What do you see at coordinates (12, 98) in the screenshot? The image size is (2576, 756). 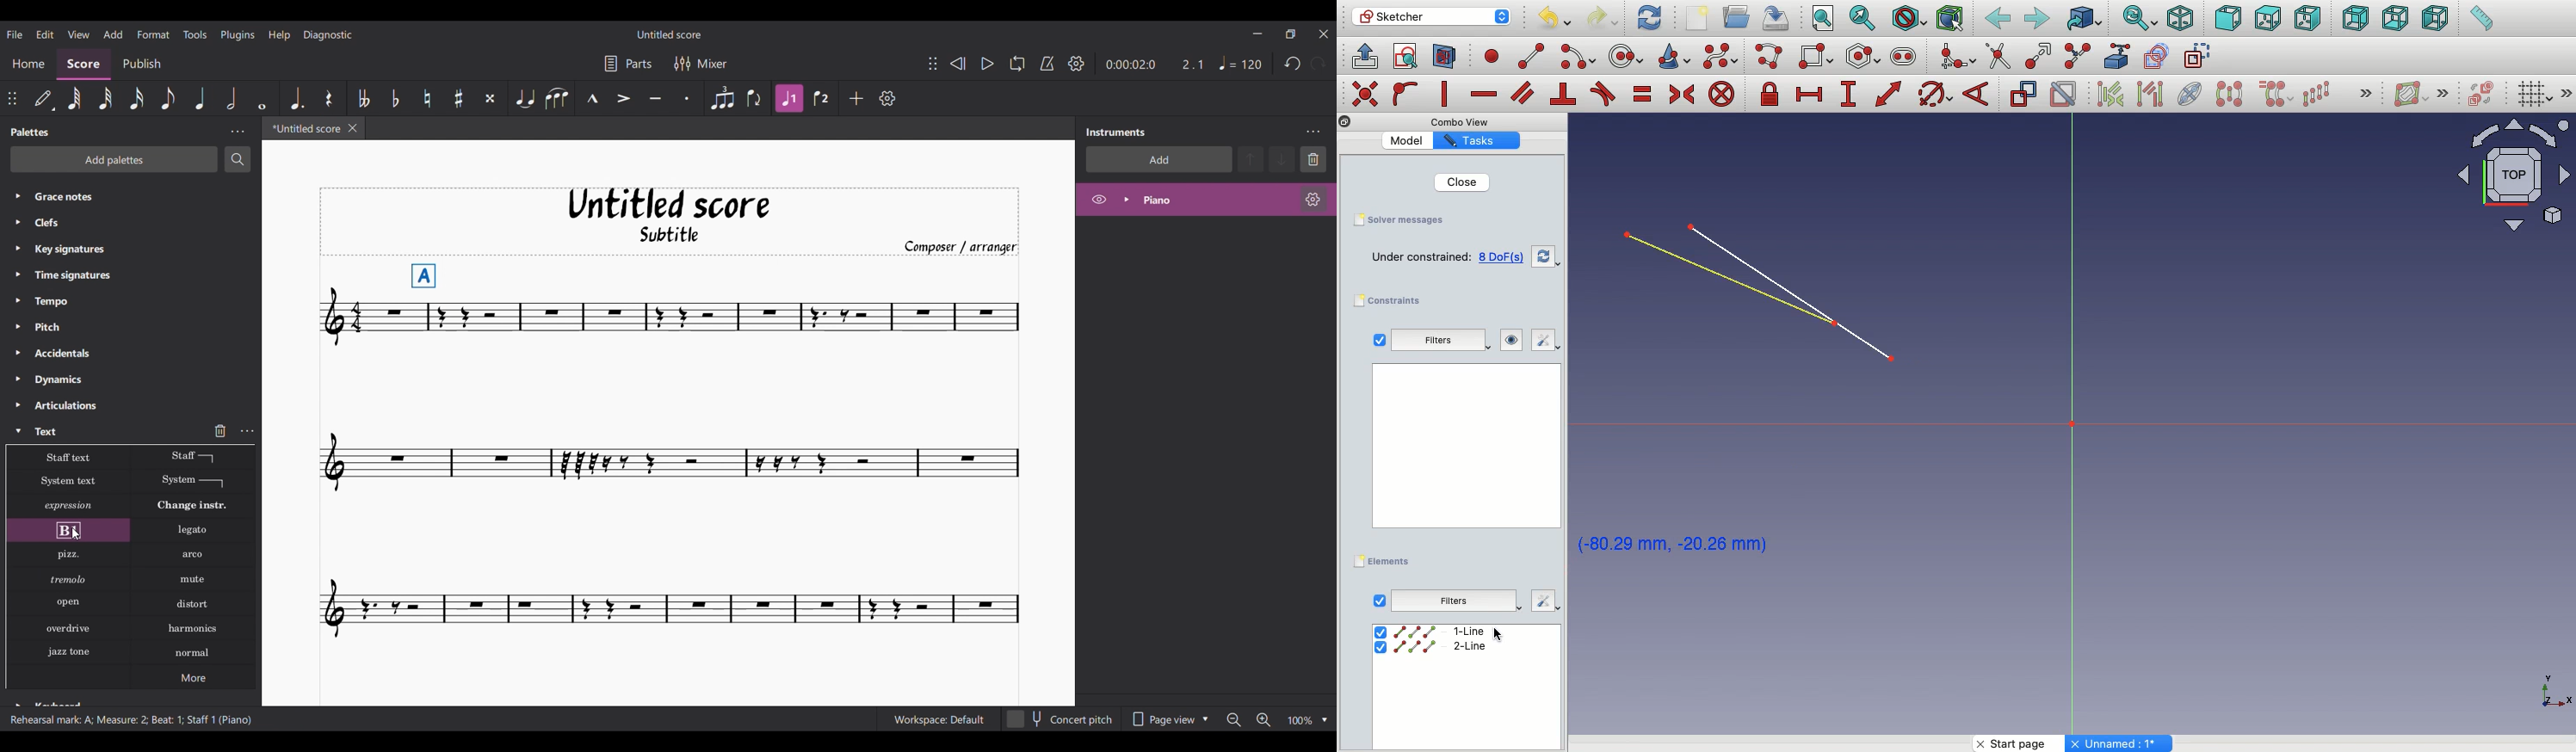 I see `Change position of toolbar attached` at bounding box center [12, 98].